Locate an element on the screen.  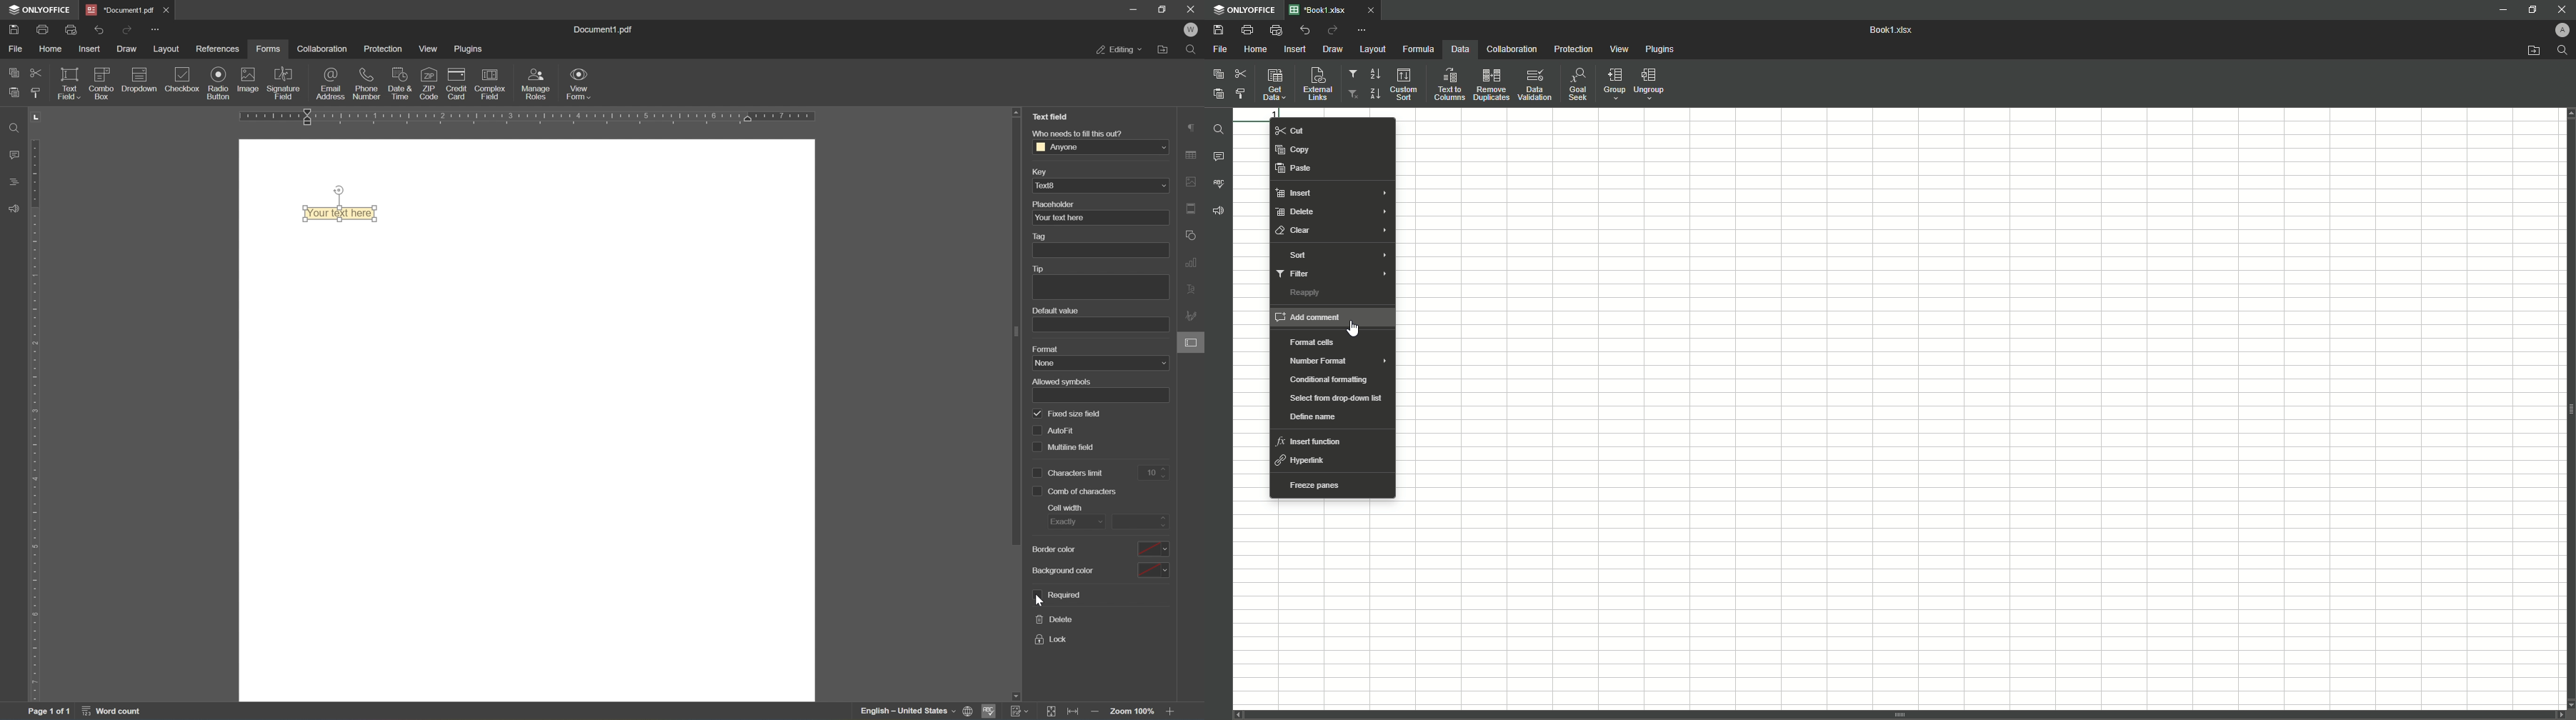
ruler is located at coordinates (523, 118).